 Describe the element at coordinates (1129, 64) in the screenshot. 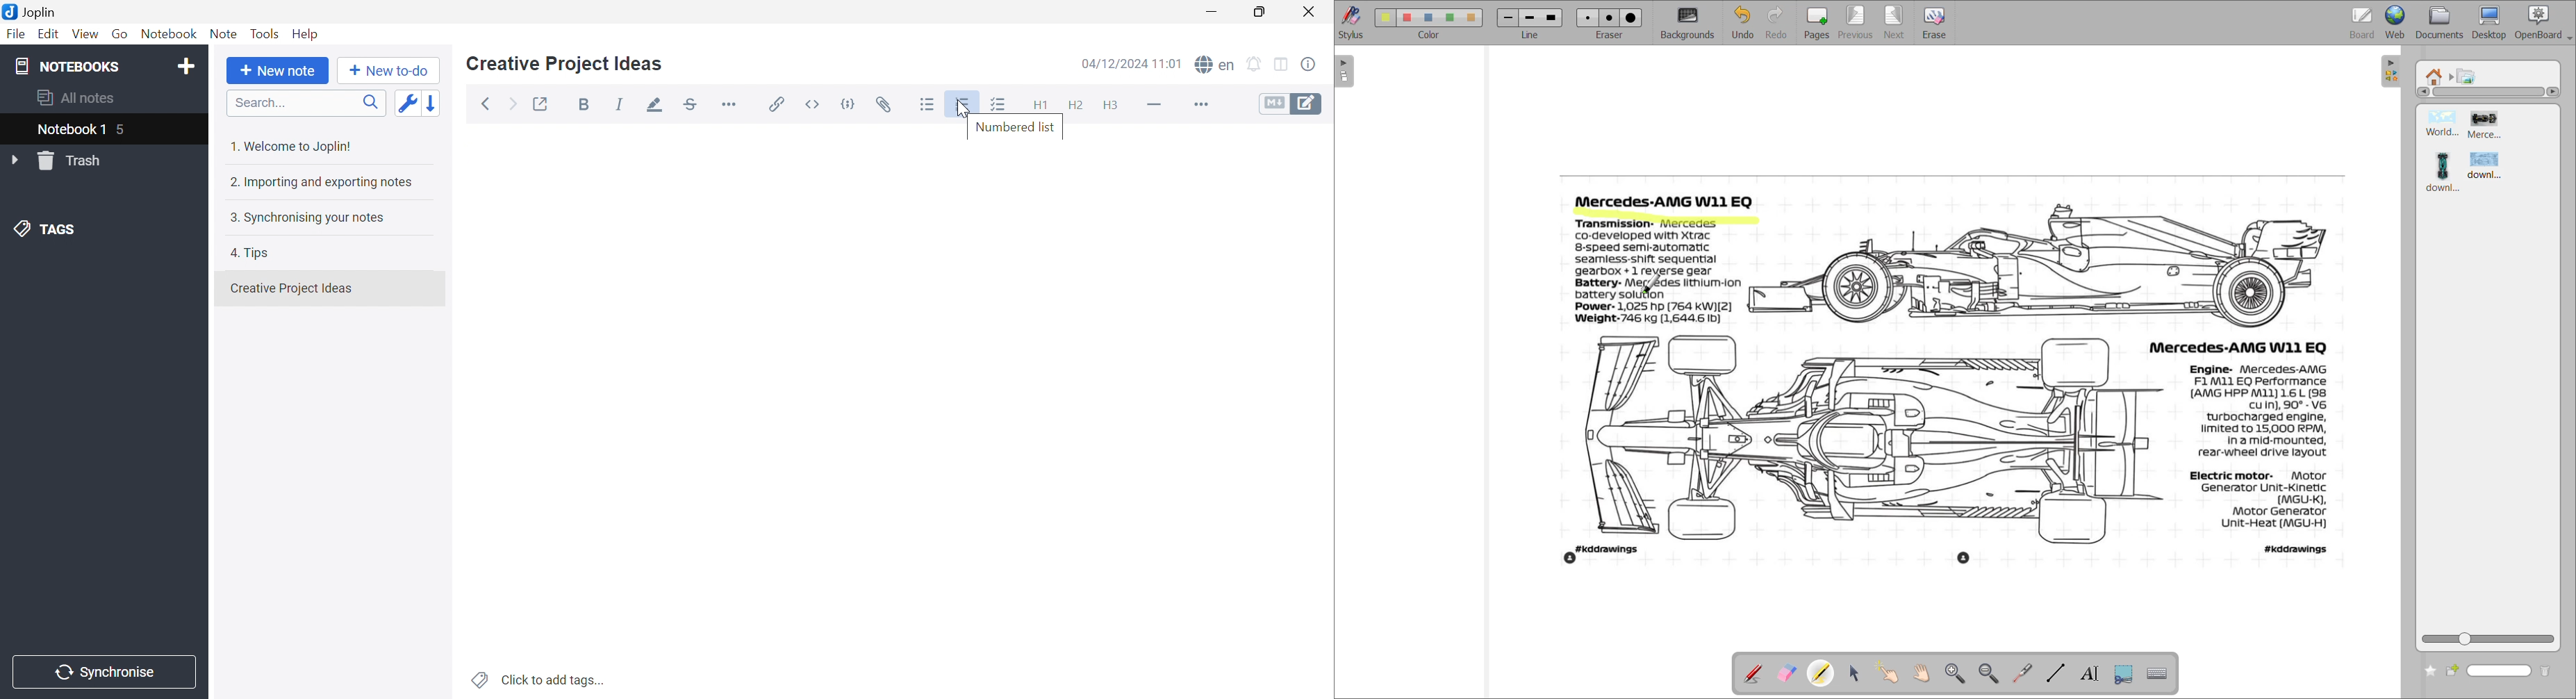

I see `04/12/2024` at that location.